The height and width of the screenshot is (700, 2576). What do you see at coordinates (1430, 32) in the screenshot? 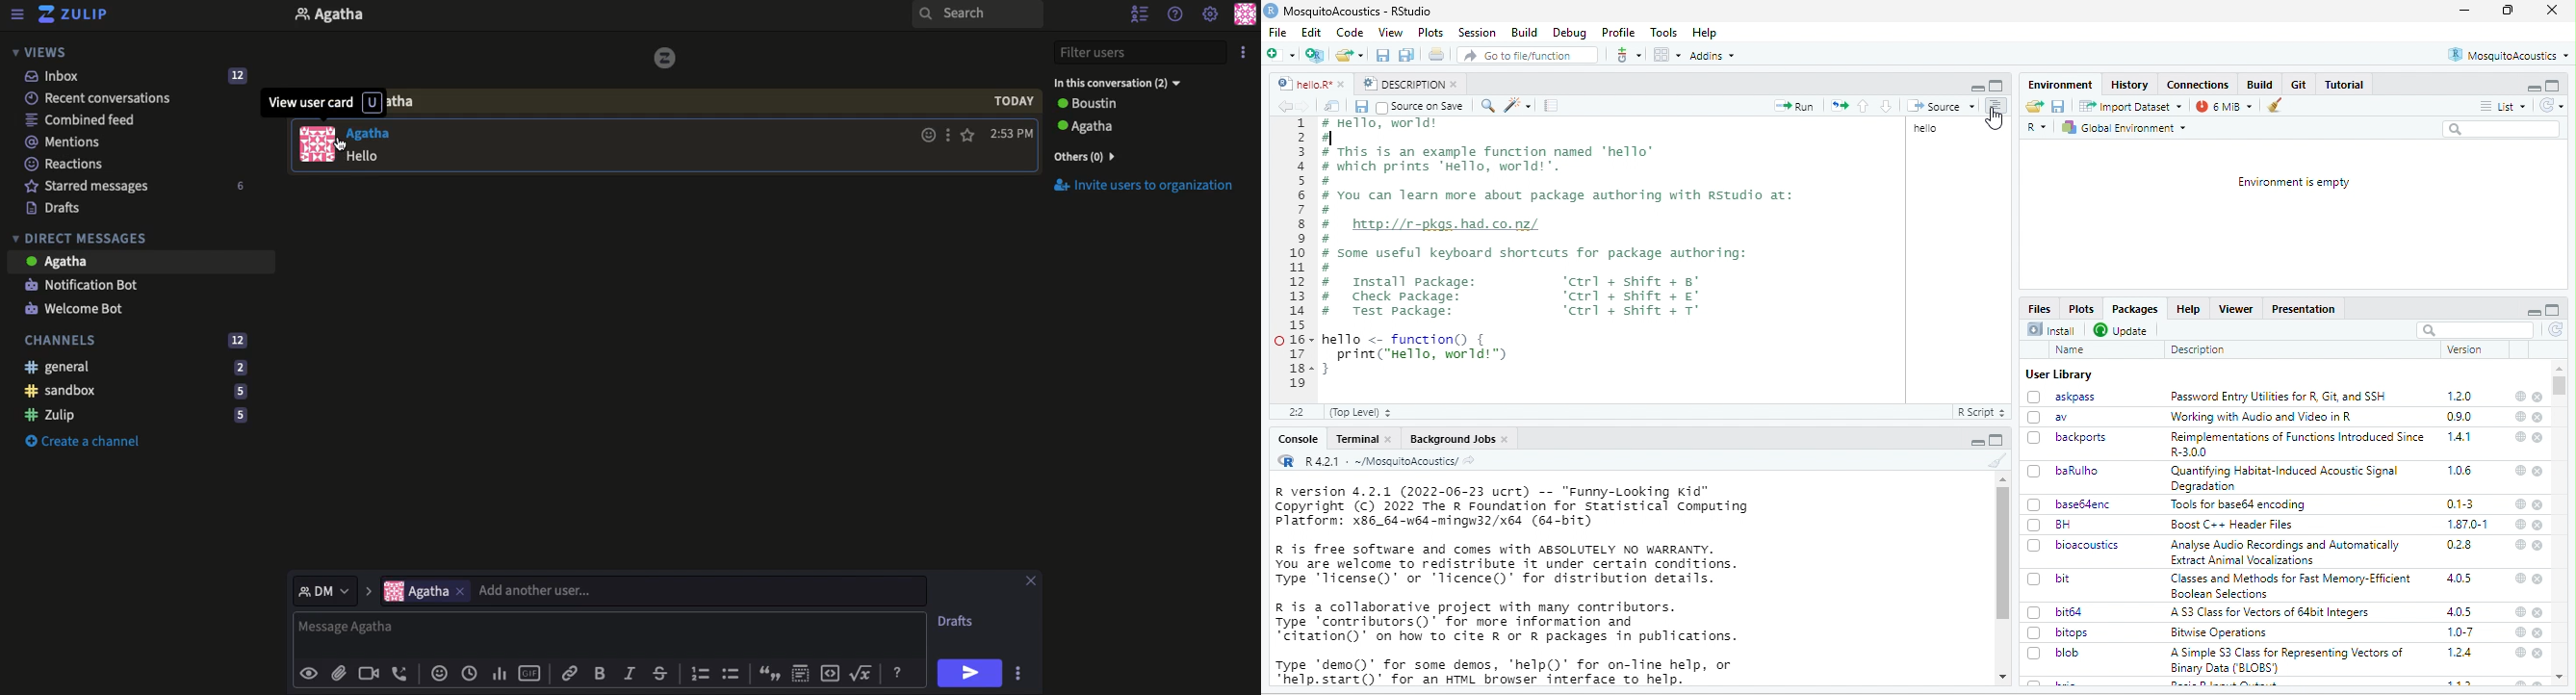
I see `Plots` at bounding box center [1430, 32].